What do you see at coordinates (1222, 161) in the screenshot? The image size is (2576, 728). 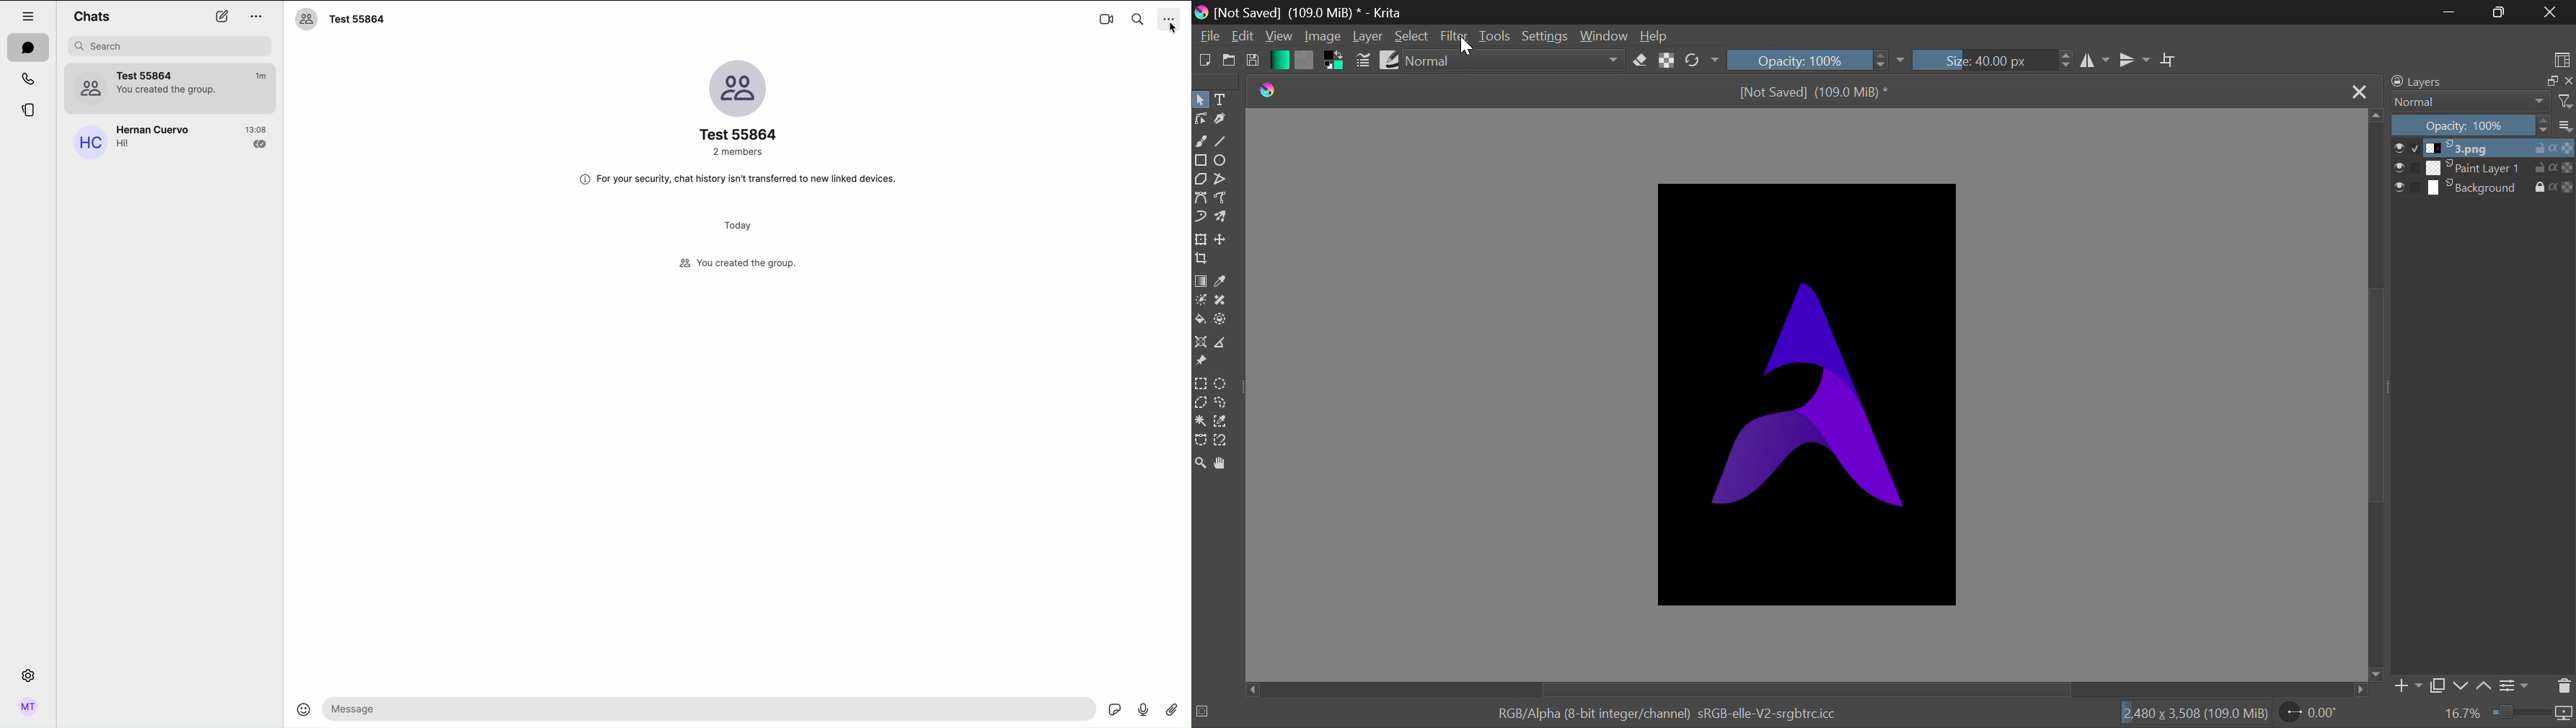 I see `Ellipses` at bounding box center [1222, 161].